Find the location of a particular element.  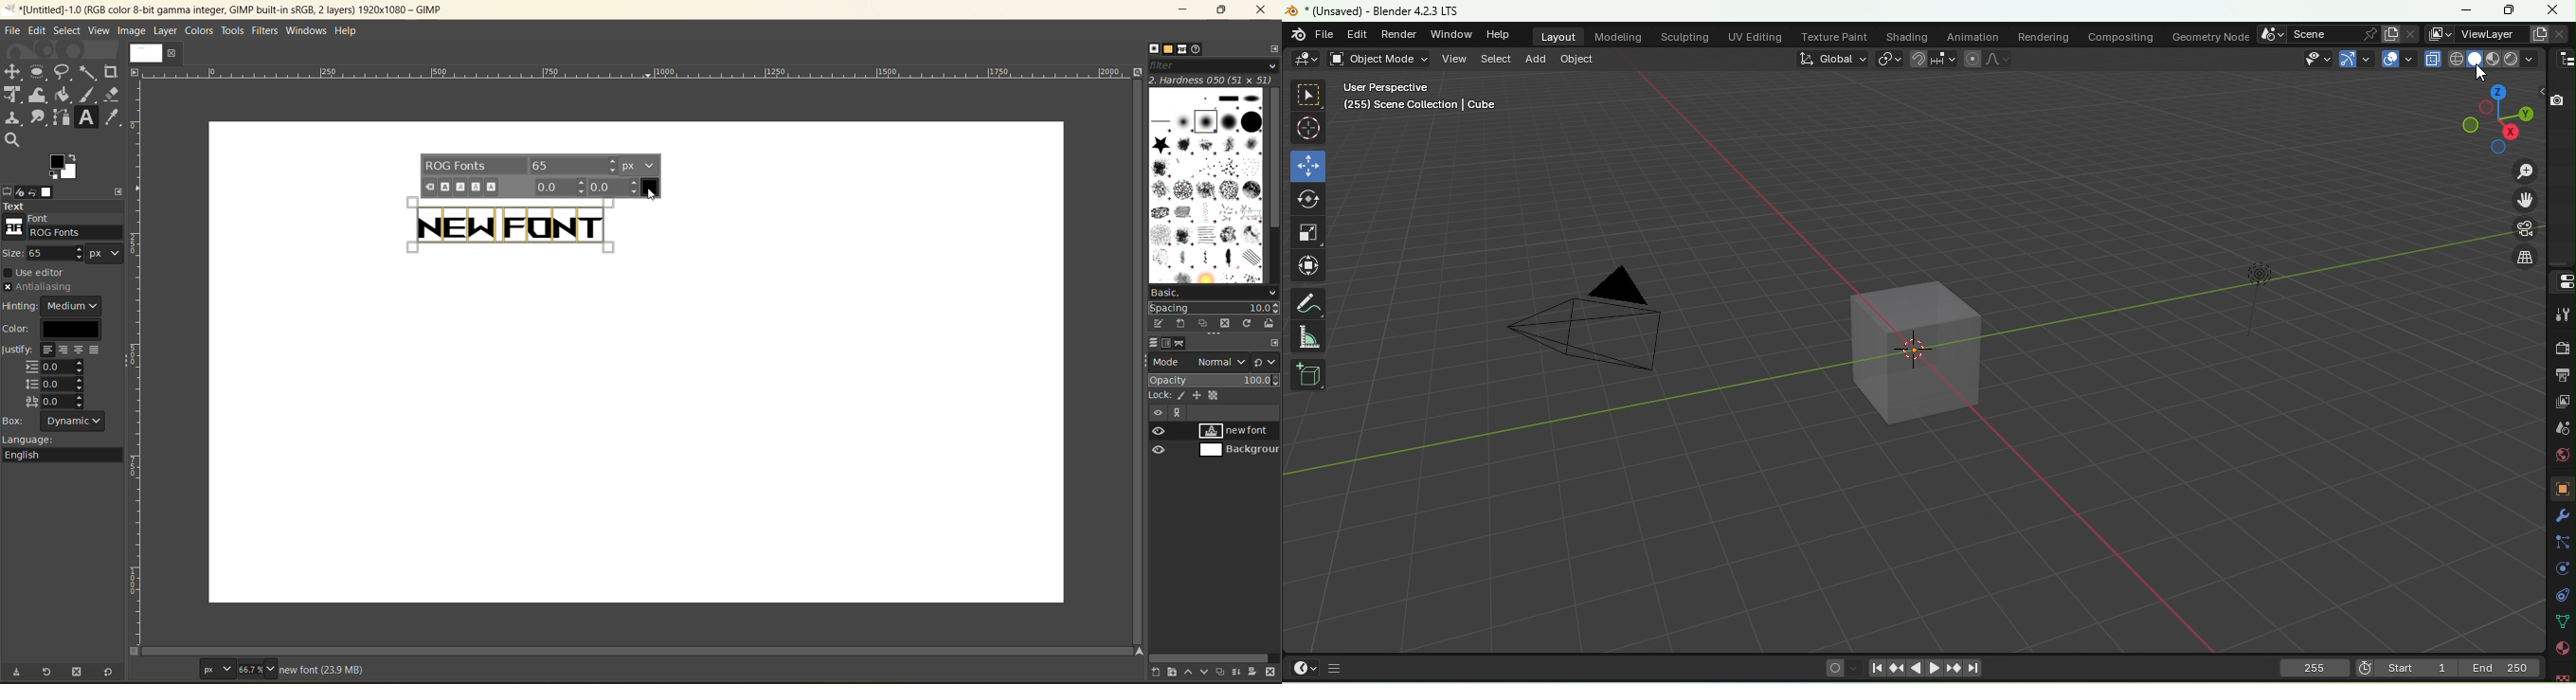

delete this layer is located at coordinates (1271, 673).